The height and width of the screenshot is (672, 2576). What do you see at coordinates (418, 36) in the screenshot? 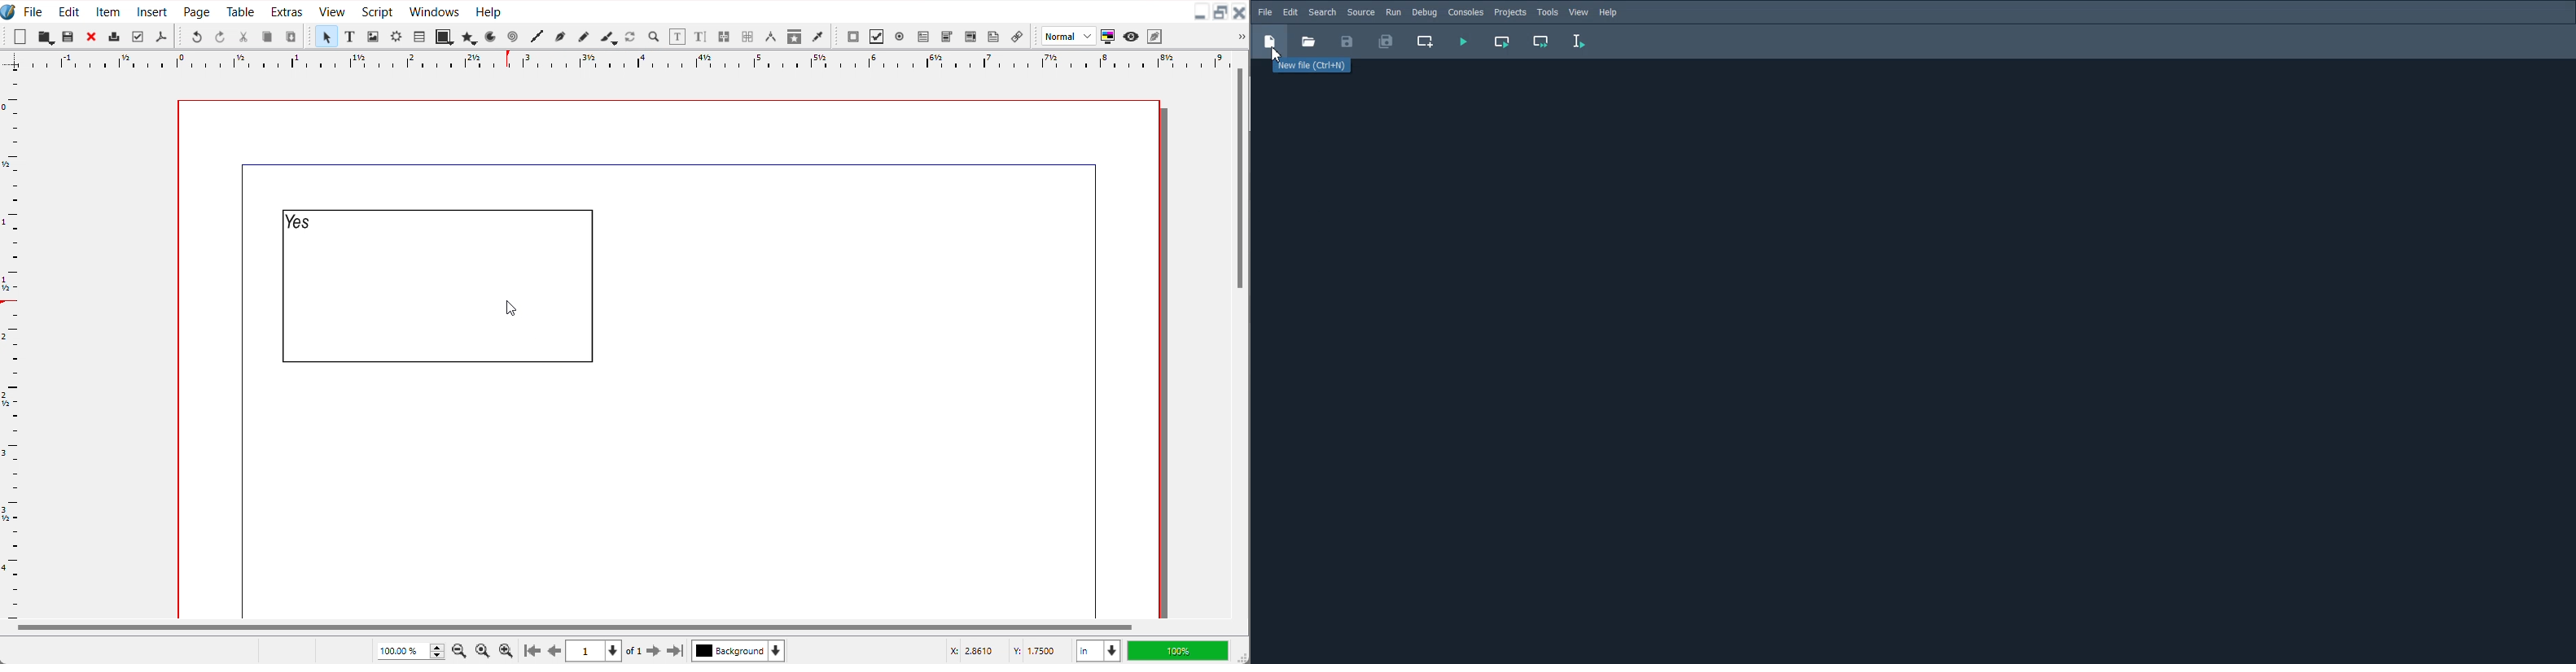
I see `Table` at bounding box center [418, 36].